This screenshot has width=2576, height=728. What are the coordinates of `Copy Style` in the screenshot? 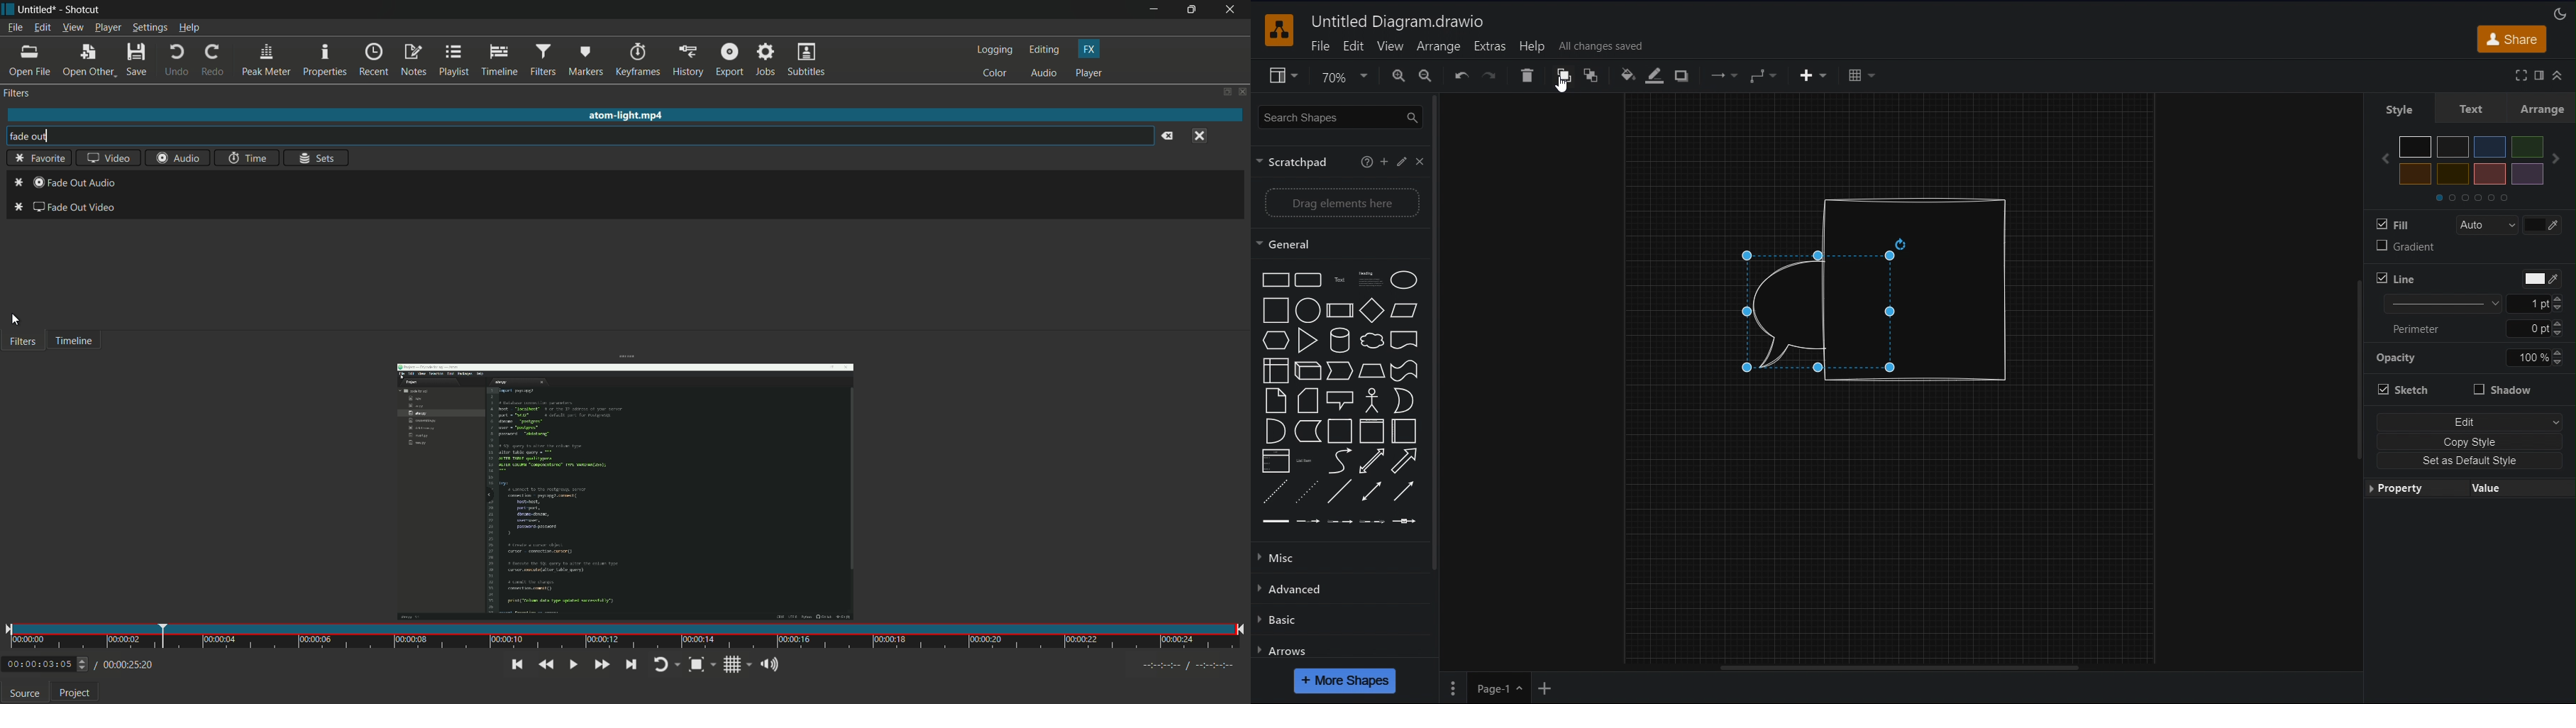 It's located at (2470, 441).